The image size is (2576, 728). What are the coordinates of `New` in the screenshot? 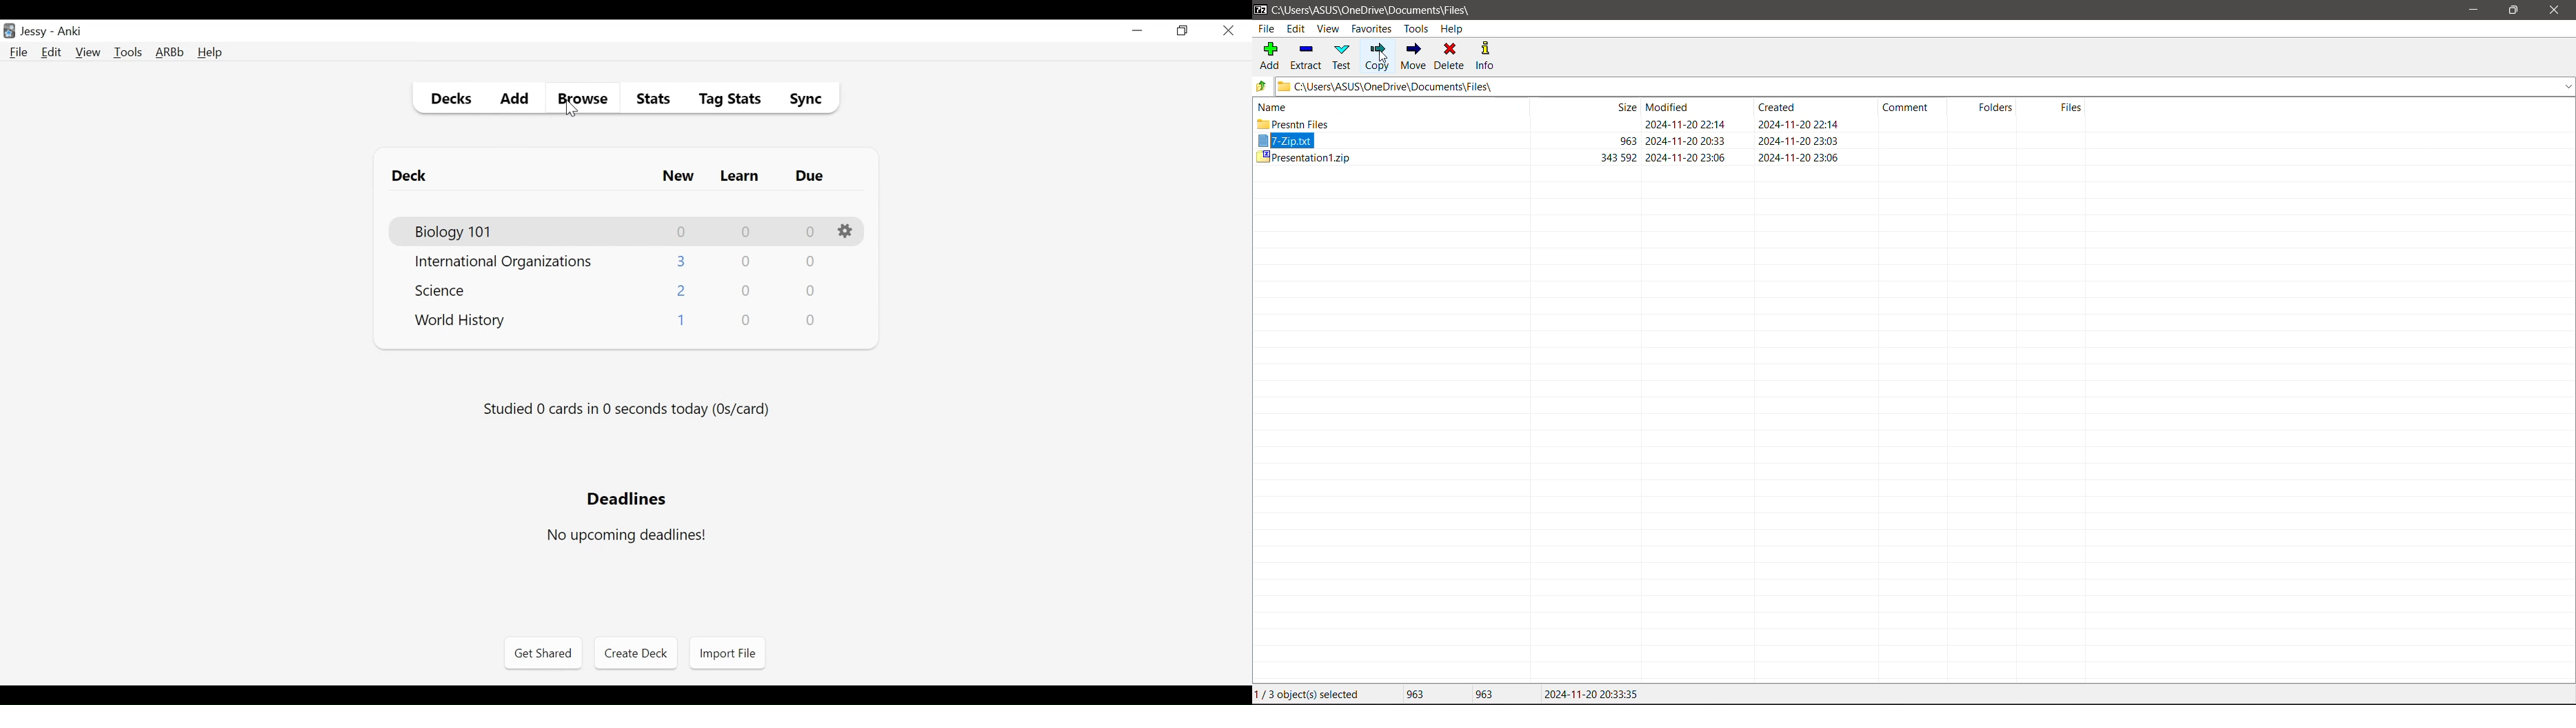 It's located at (679, 178).